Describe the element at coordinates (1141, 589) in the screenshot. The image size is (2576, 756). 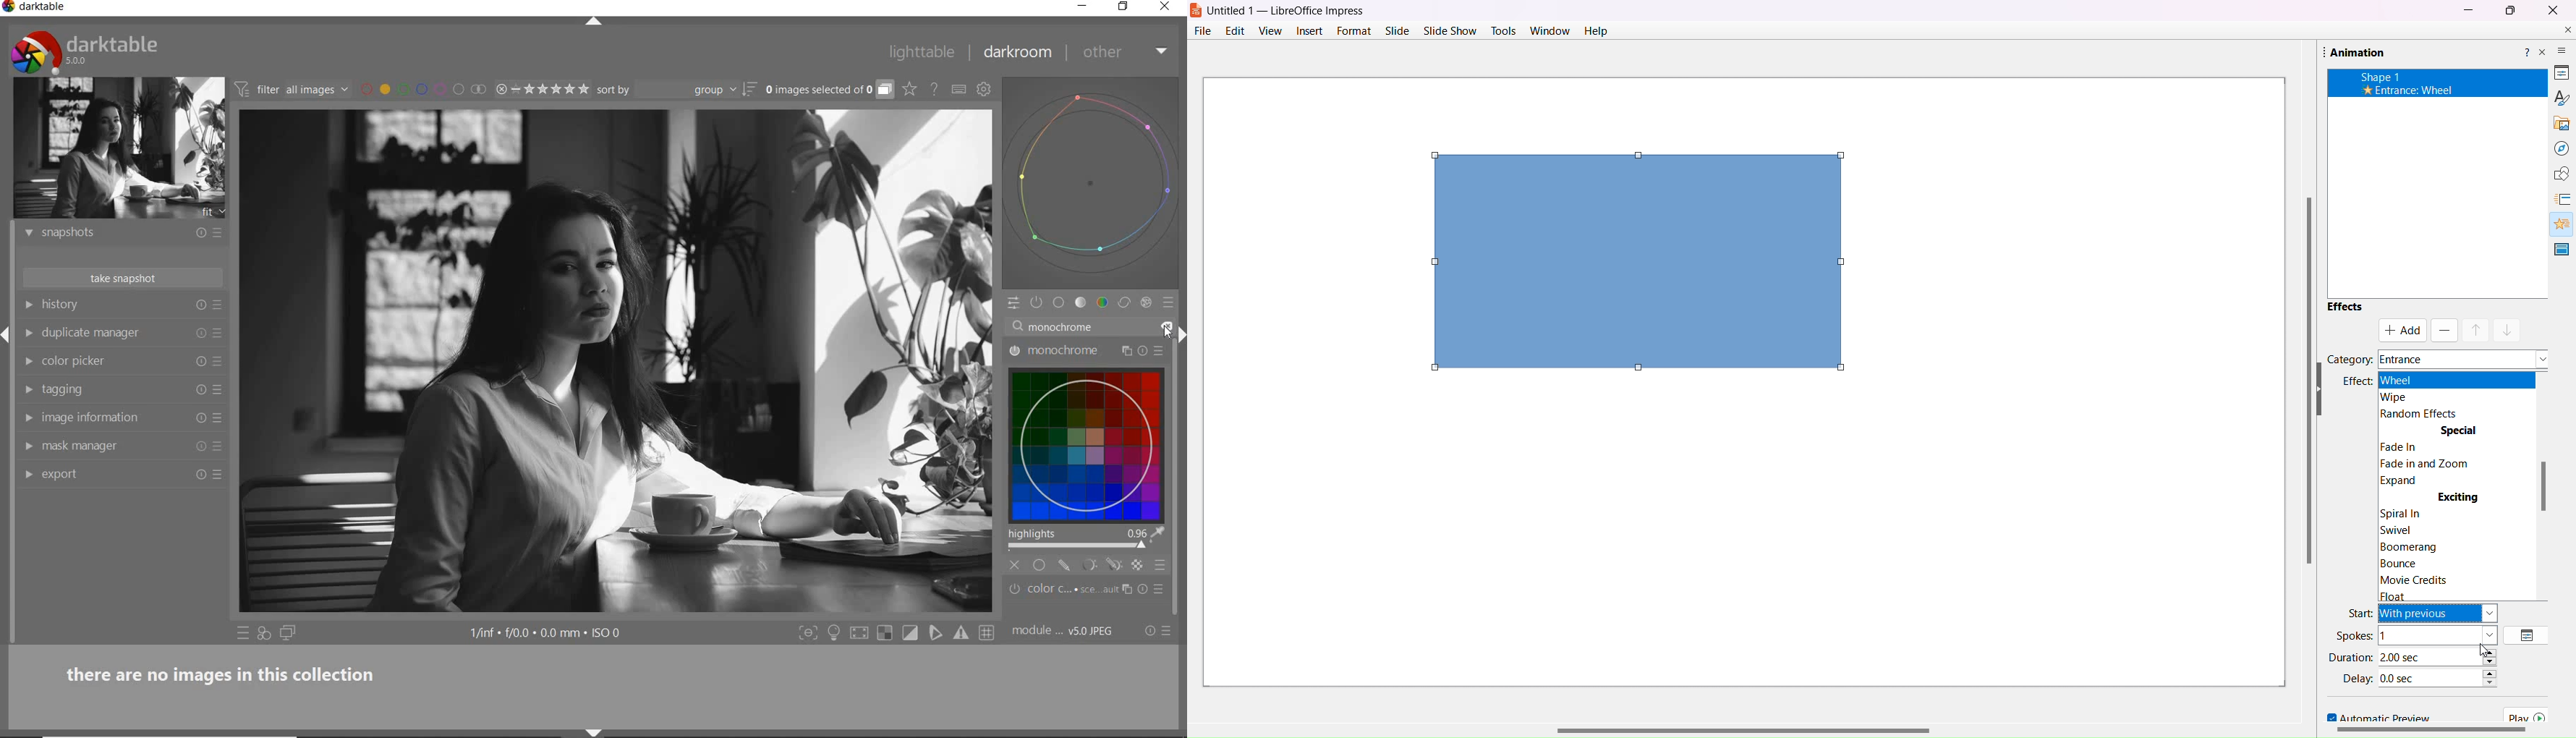
I see `reset parameters` at that location.